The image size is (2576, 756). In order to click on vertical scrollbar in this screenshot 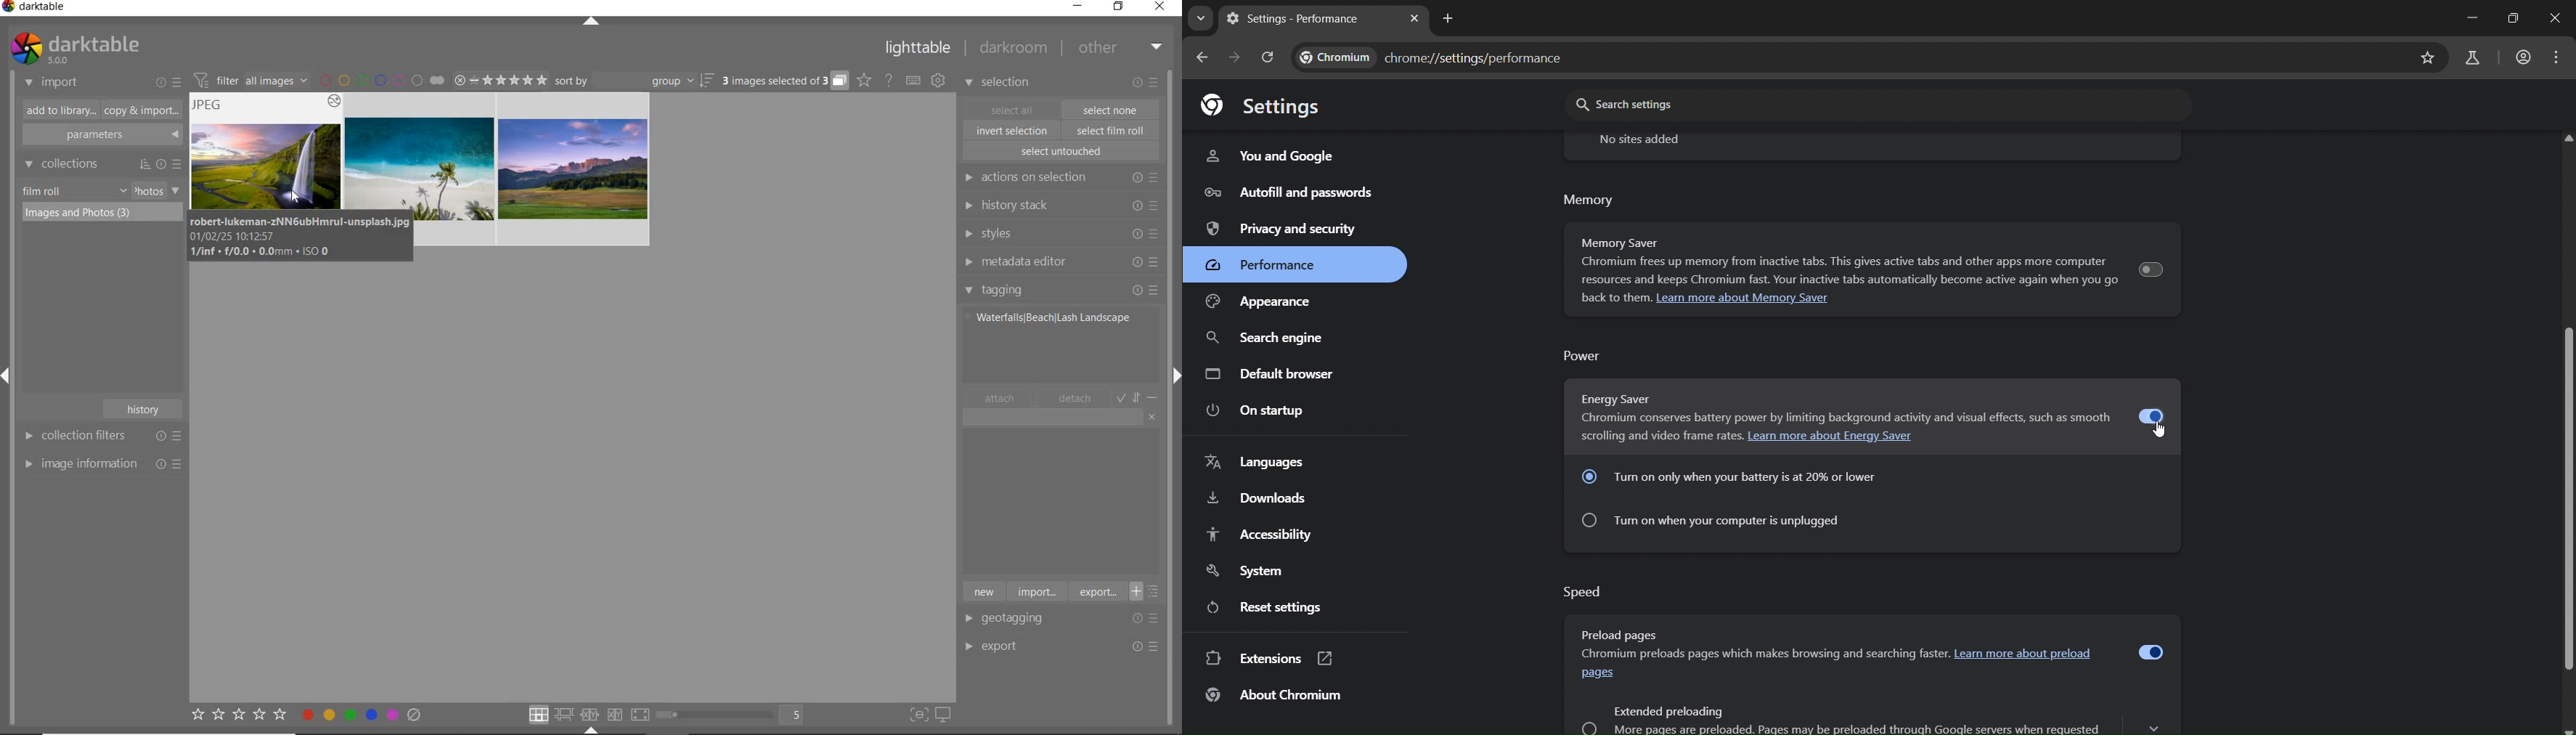, I will do `click(2567, 448)`.